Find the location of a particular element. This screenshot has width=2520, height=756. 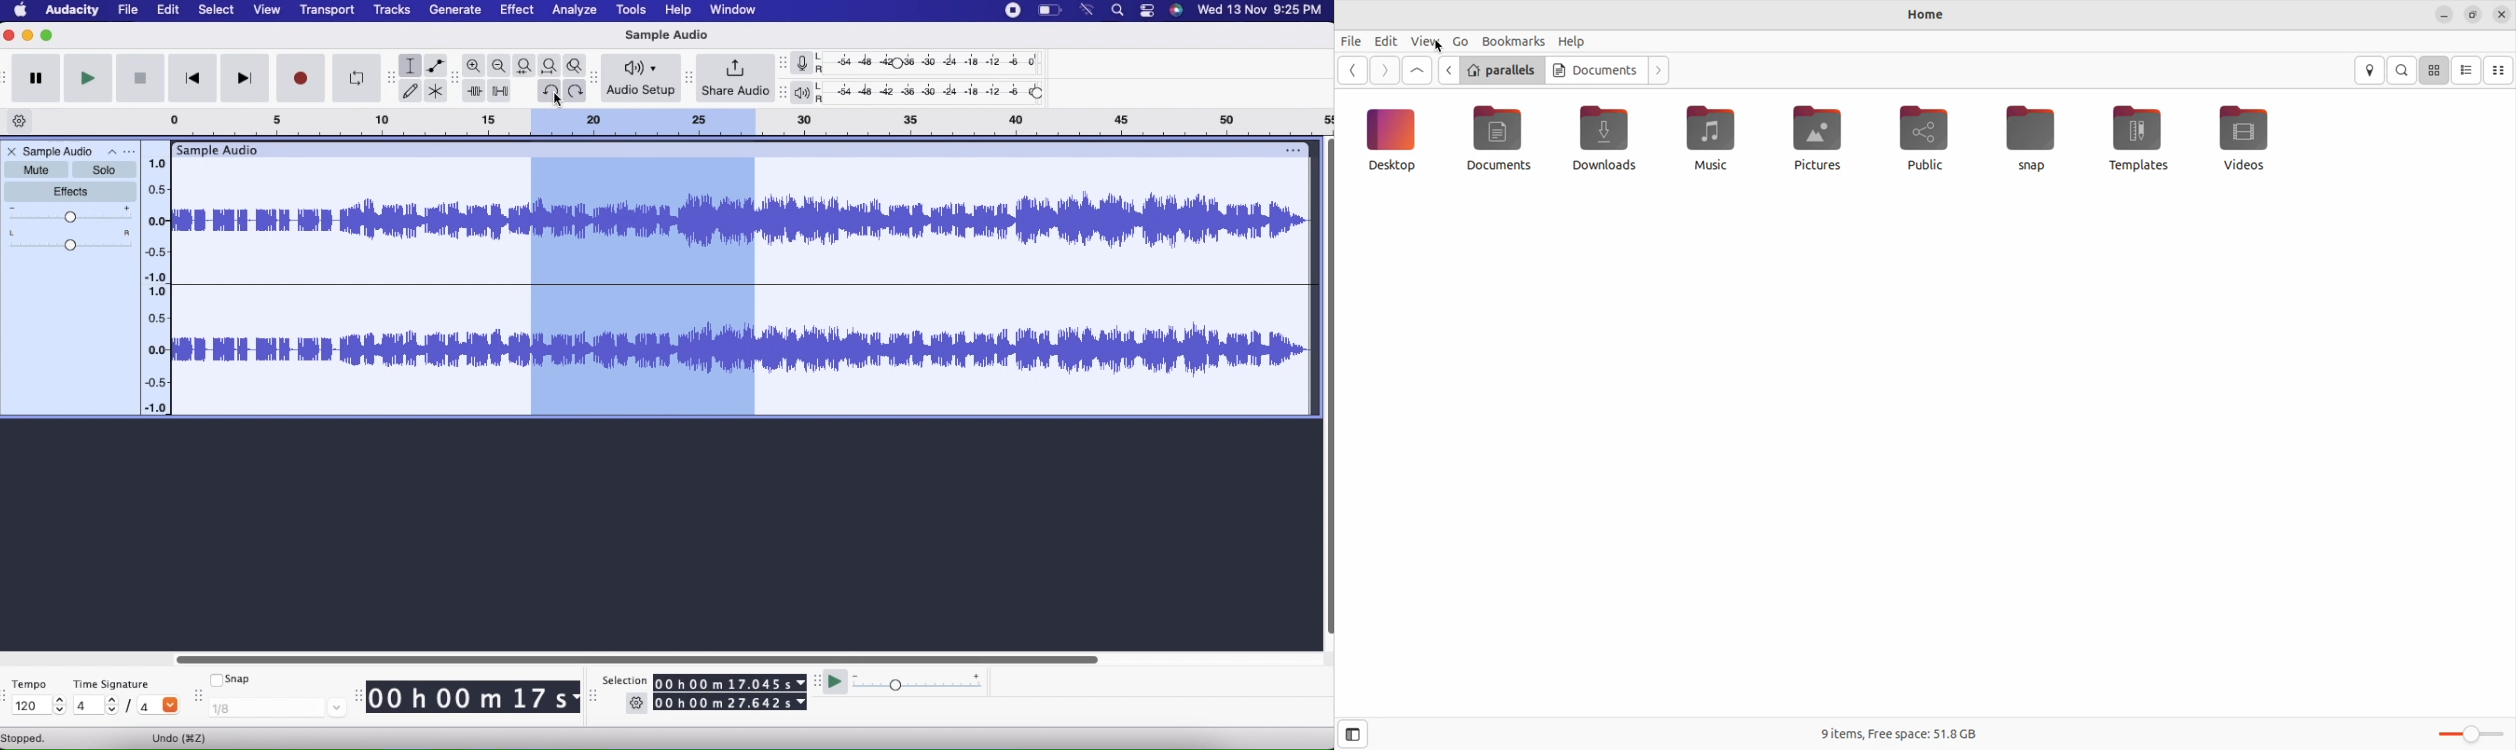

options is located at coordinates (1292, 147).